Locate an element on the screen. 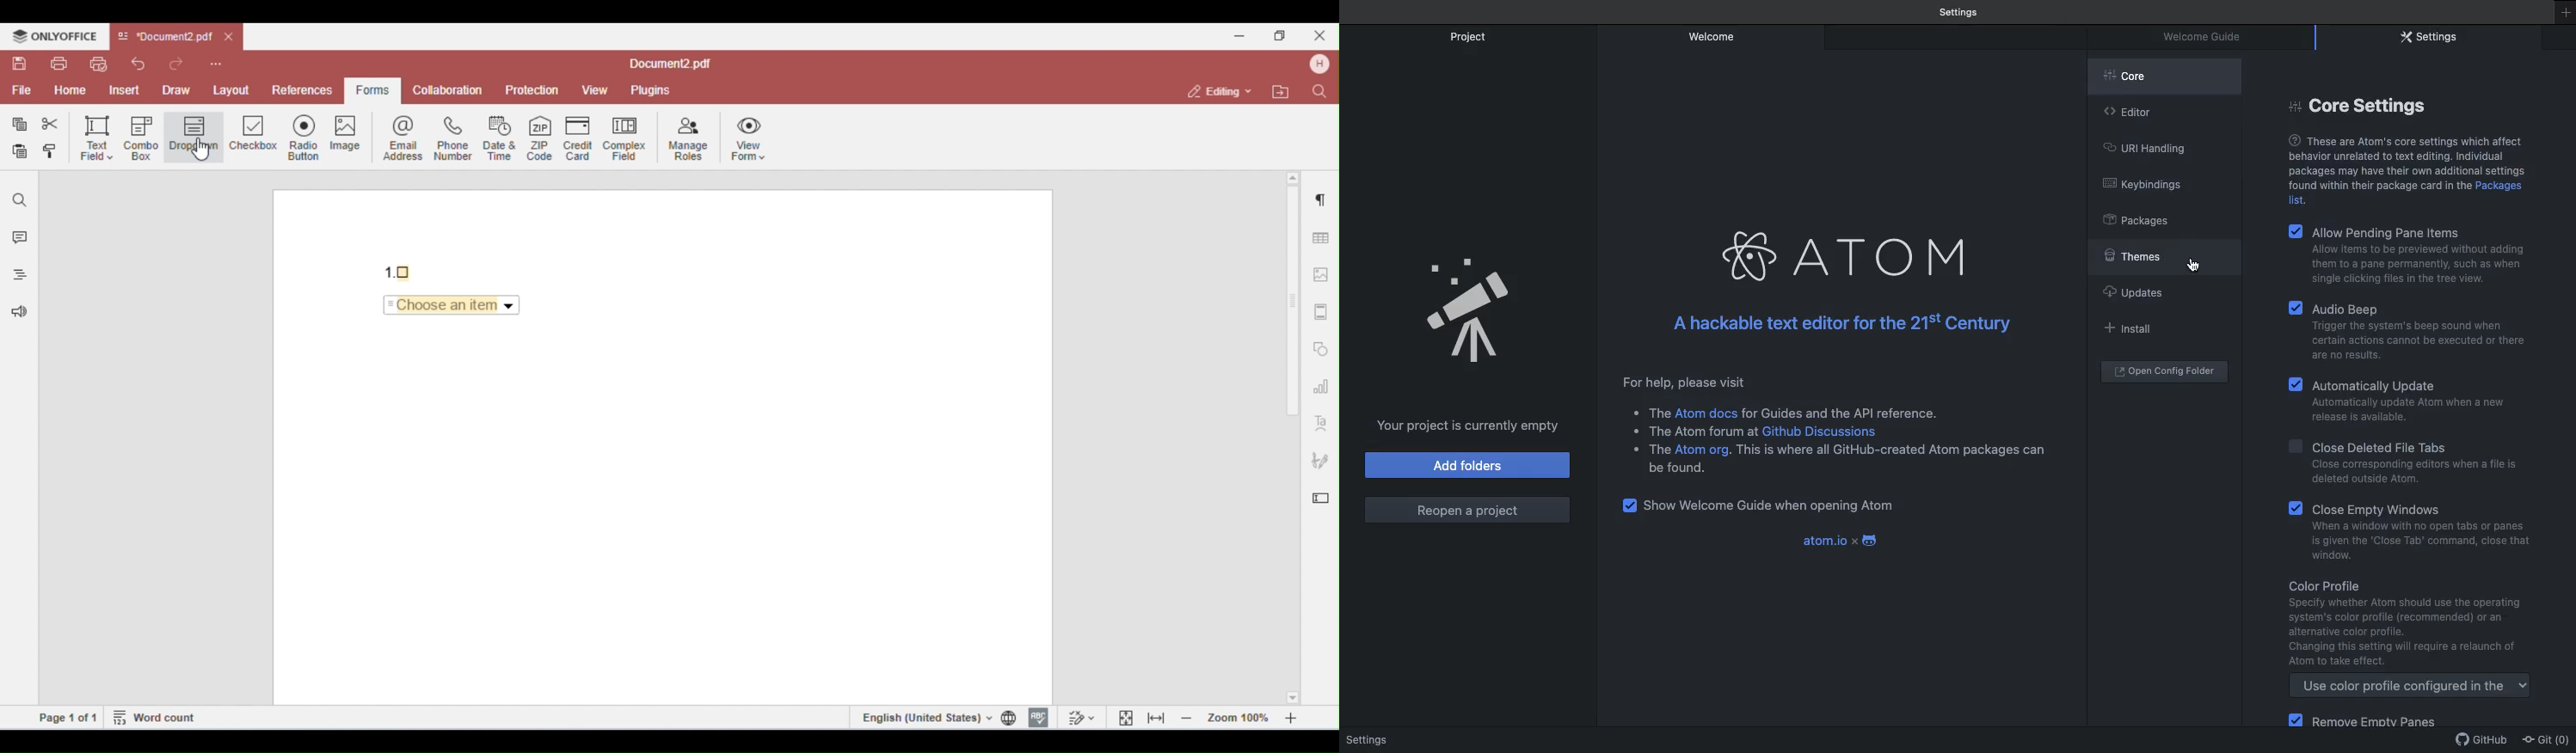 This screenshot has width=2576, height=756. checkbox is located at coordinates (1628, 506).